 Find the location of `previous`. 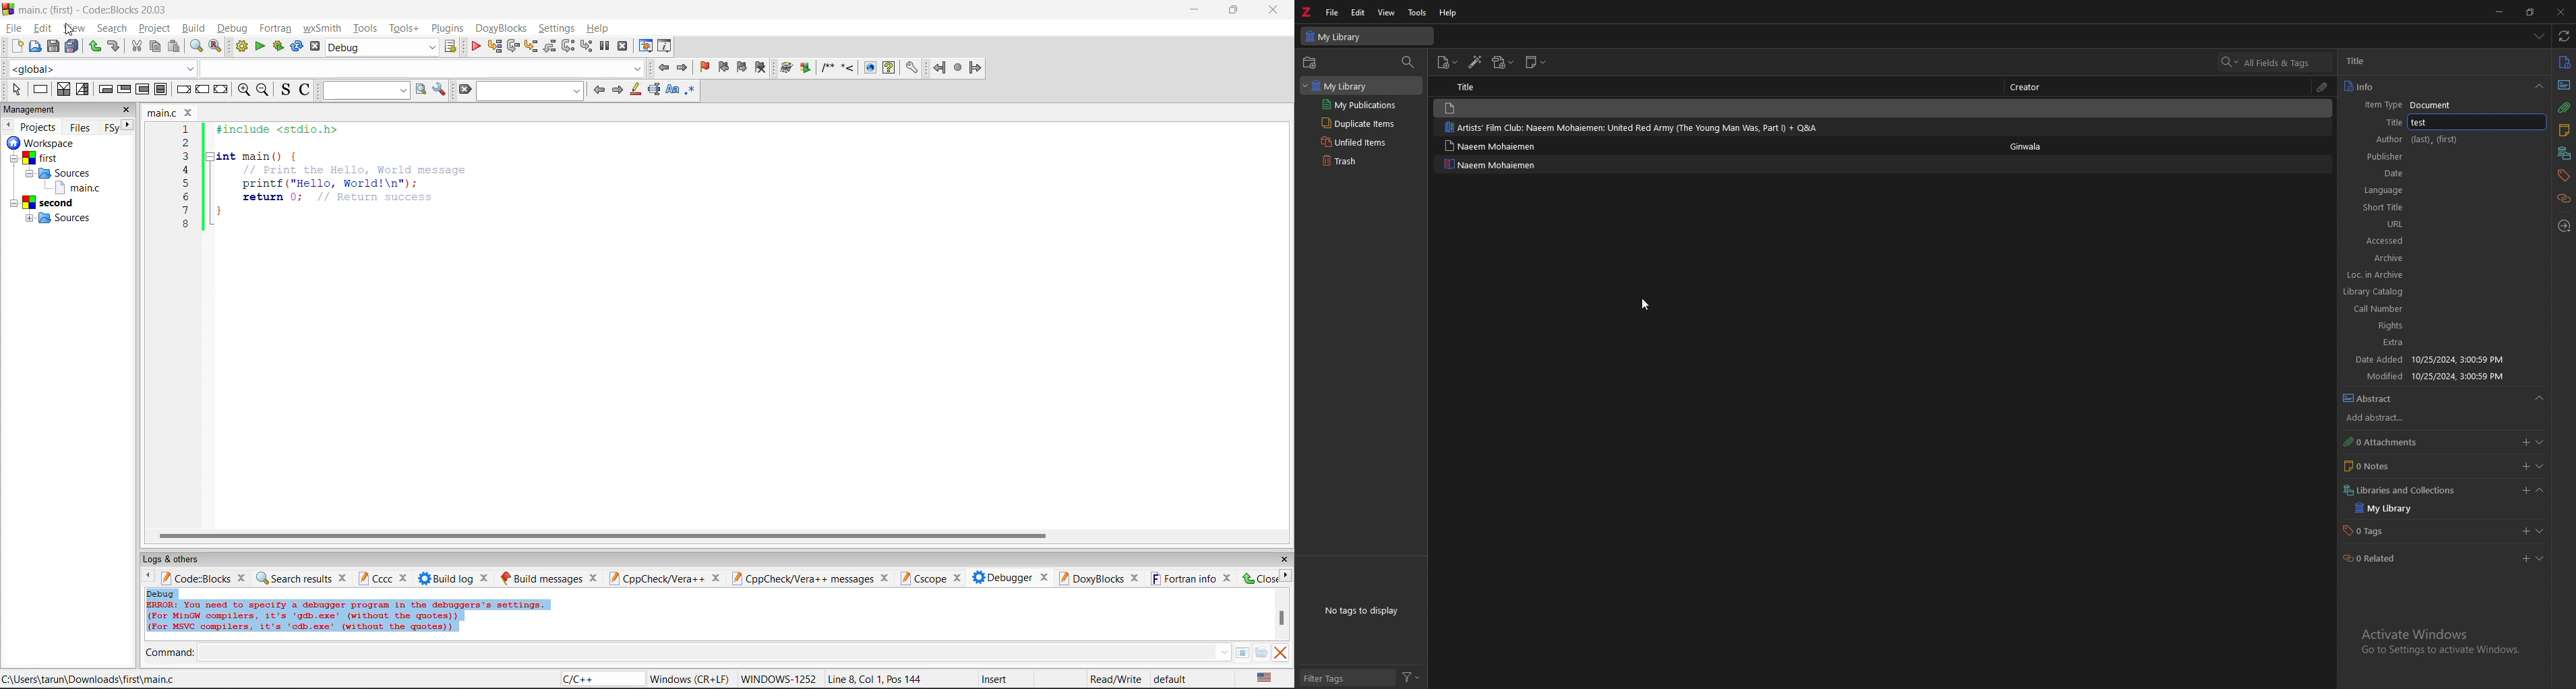

previous is located at coordinates (597, 89).